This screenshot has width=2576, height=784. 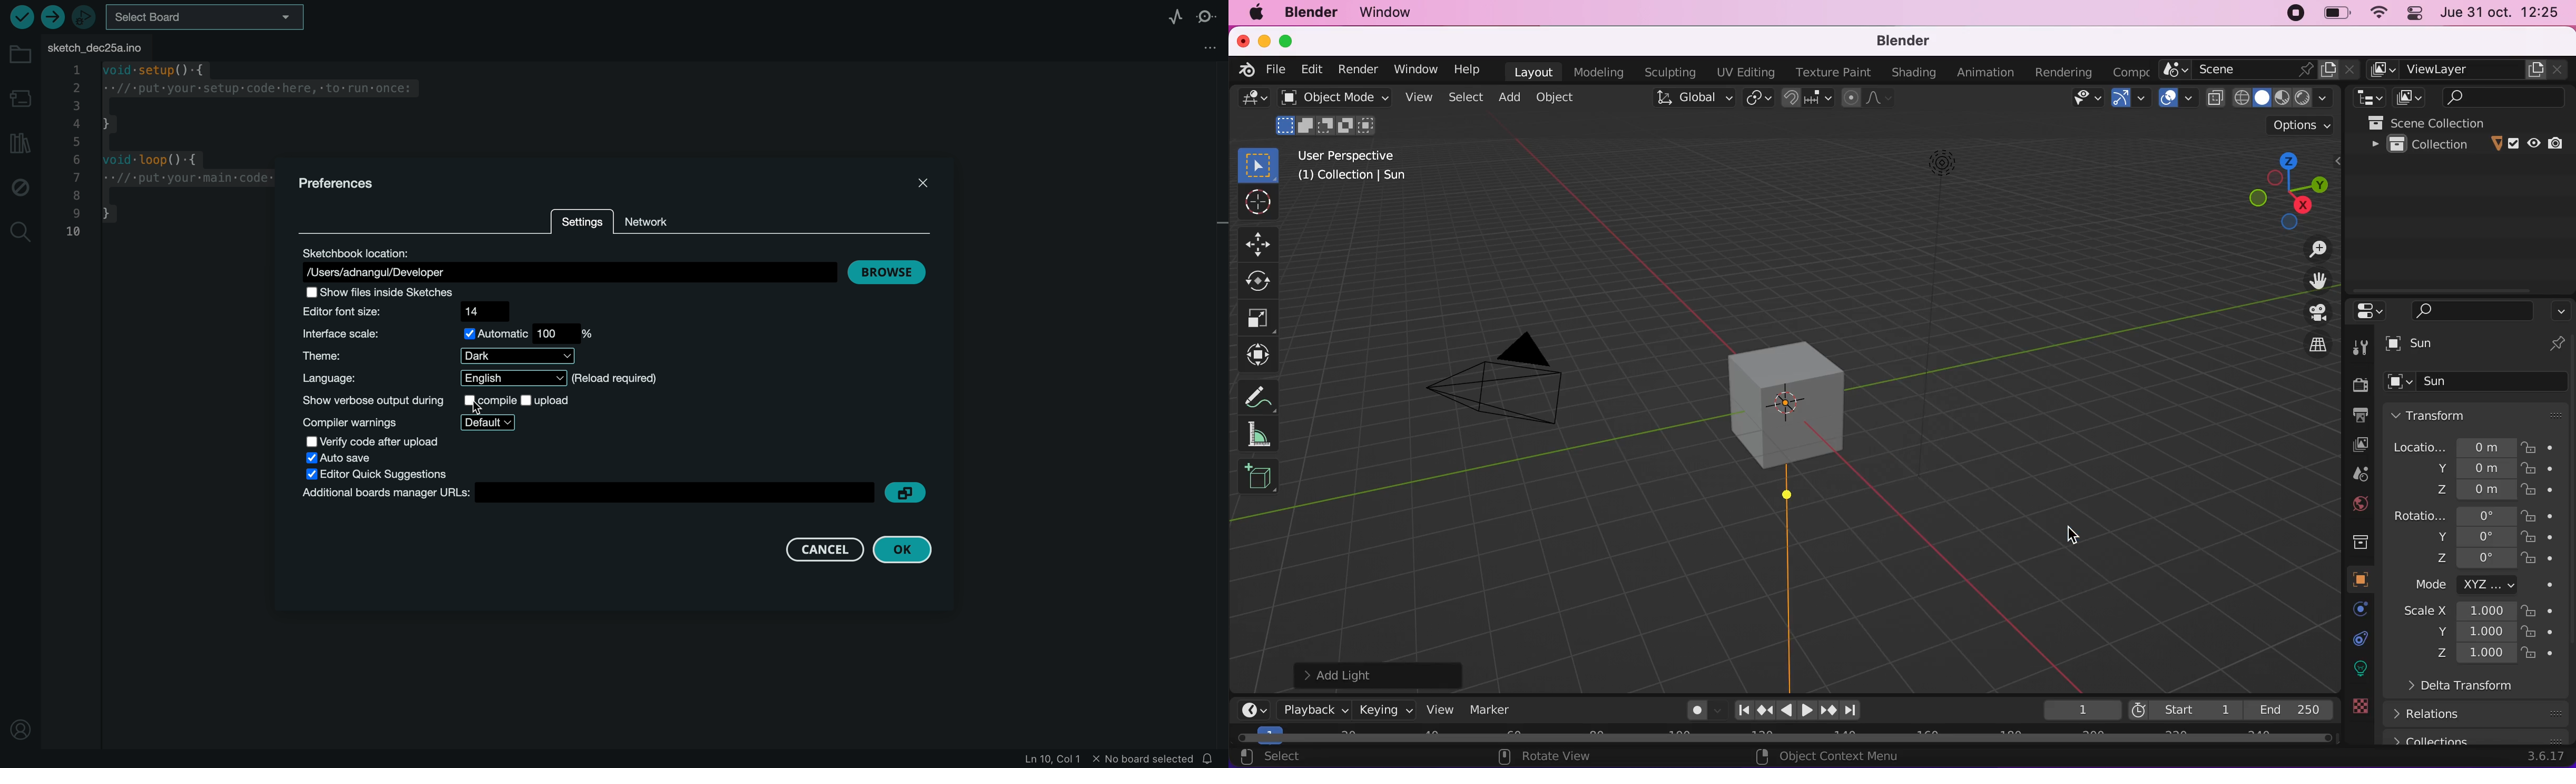 I want to click on editor type, so click(x=2365, y=310).